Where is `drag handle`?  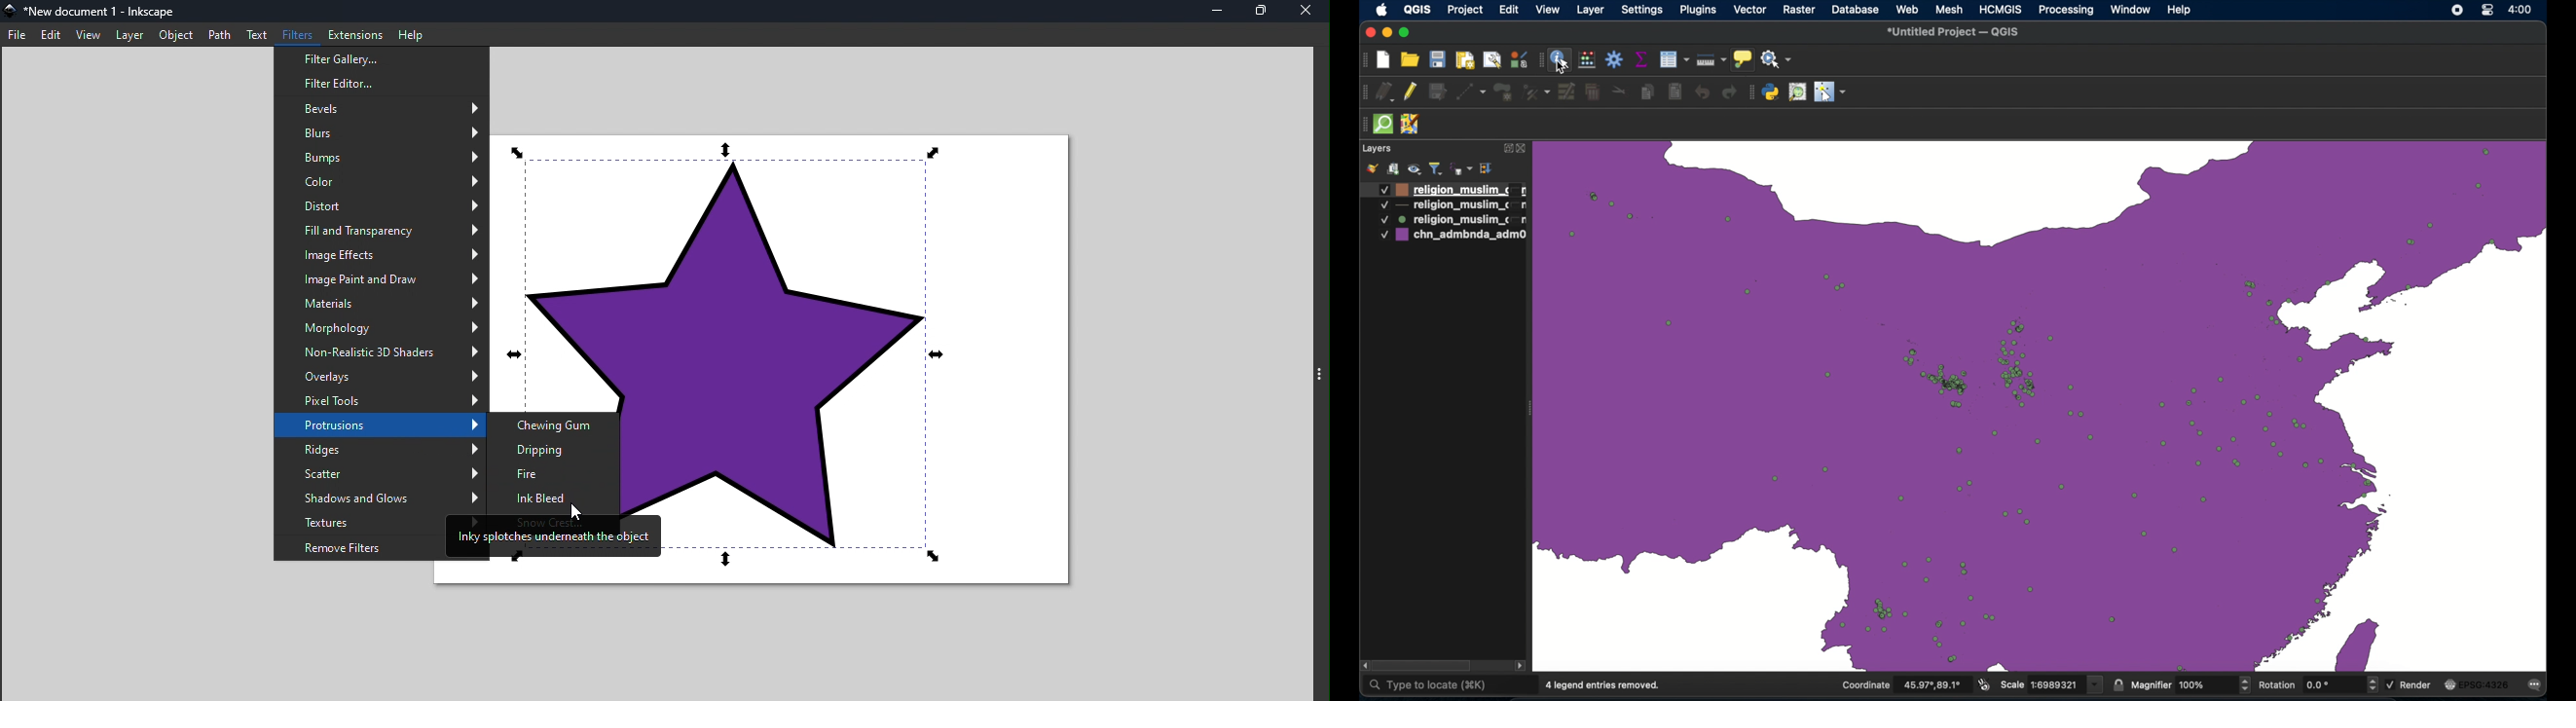
drag handle is located at coordinates (1362, 123).